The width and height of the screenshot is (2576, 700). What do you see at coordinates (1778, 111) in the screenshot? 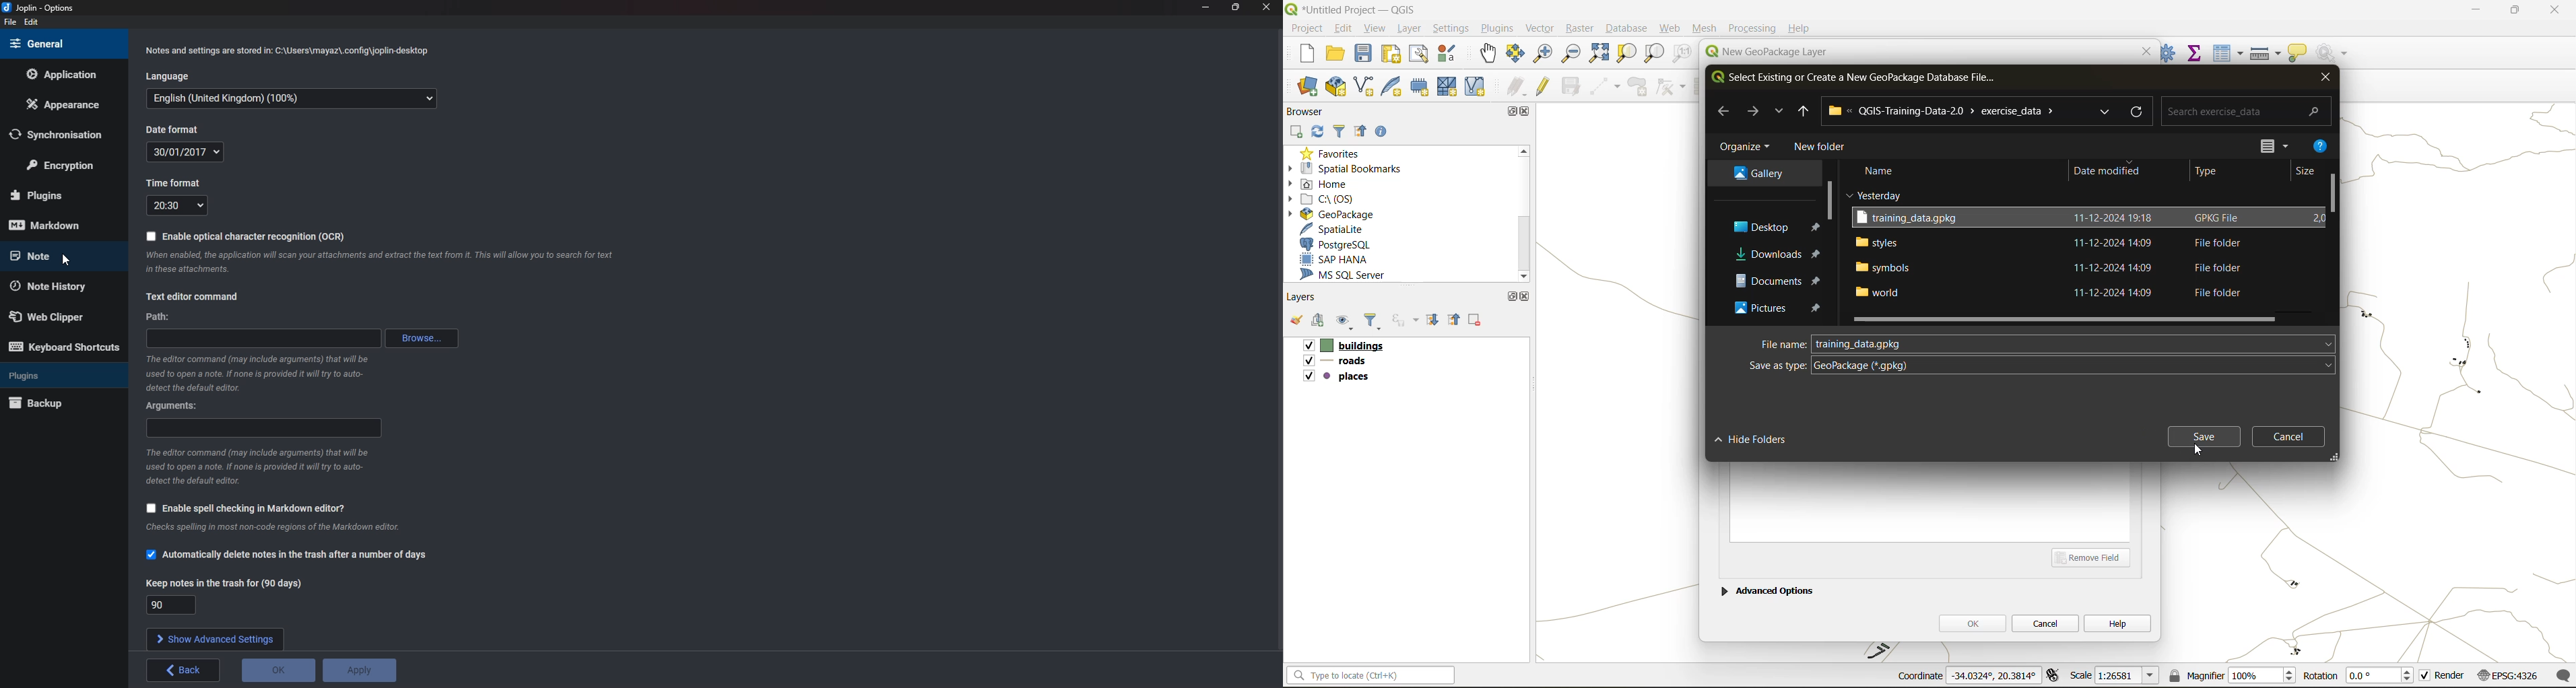
I see `Down arrow` at bounding box center [1778, 111].